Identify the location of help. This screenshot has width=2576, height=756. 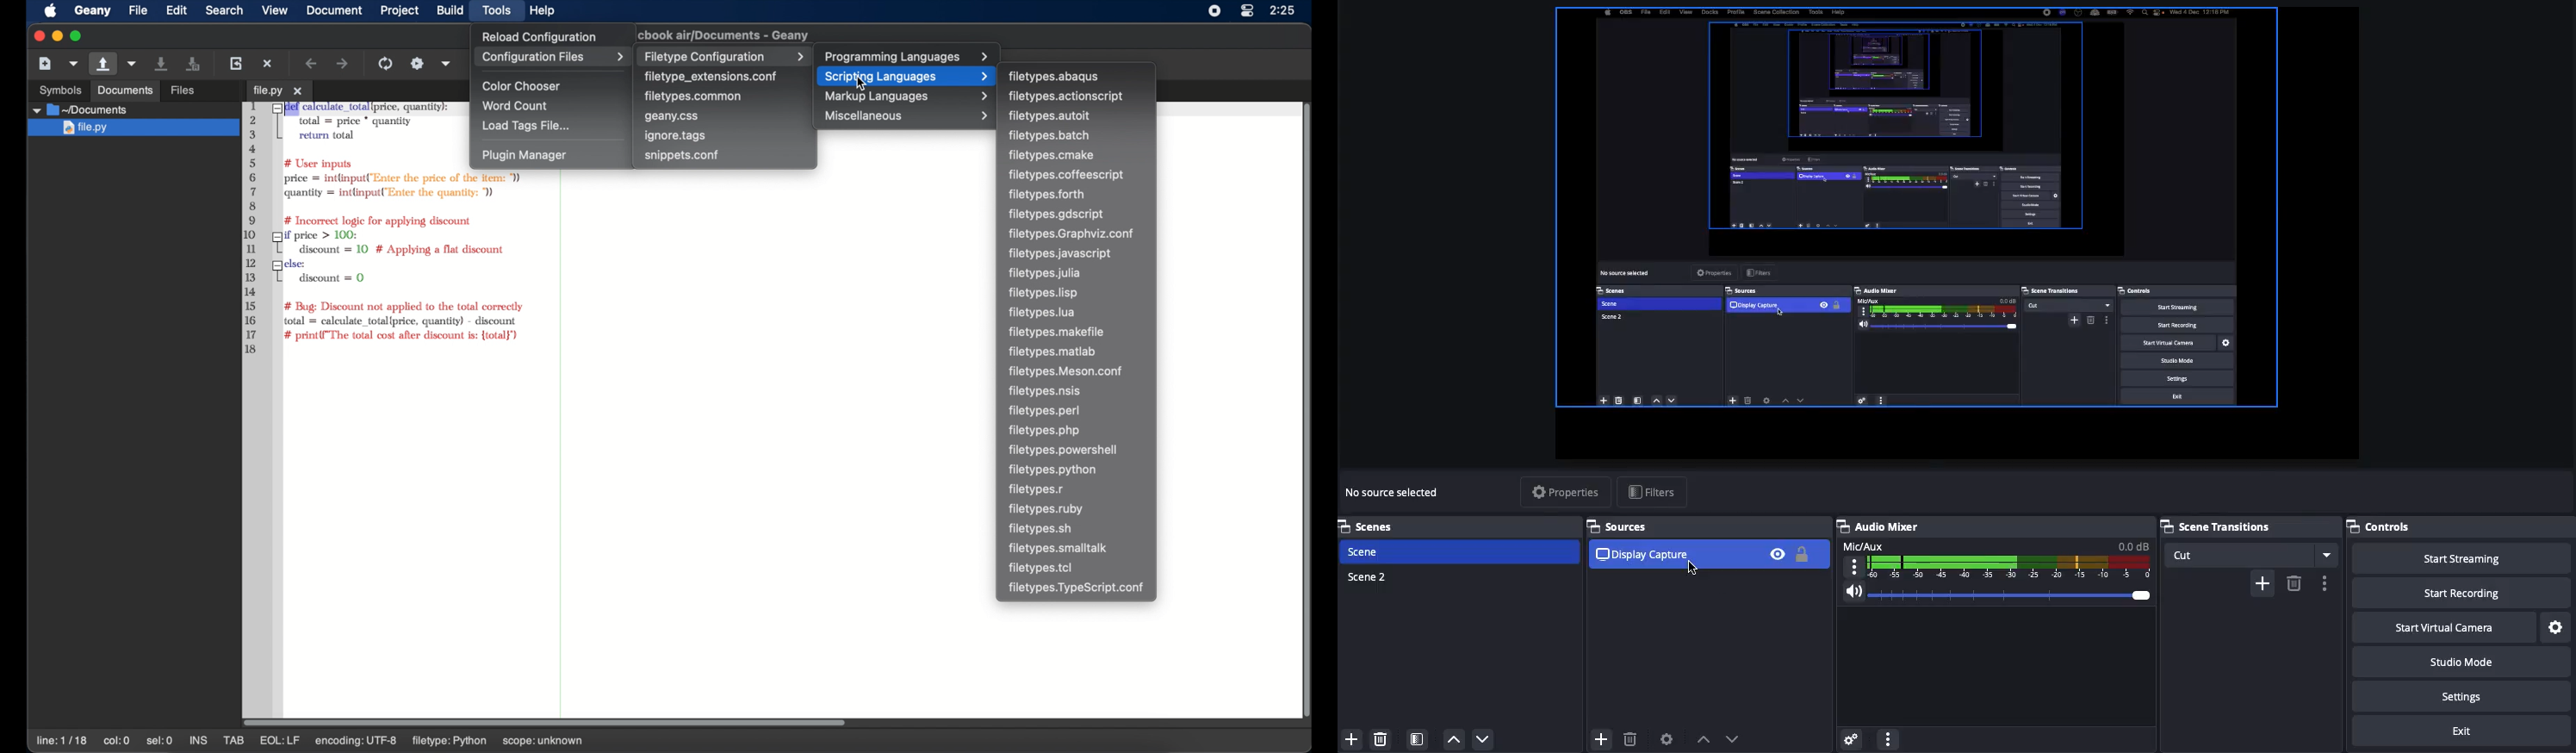
(543, 10).